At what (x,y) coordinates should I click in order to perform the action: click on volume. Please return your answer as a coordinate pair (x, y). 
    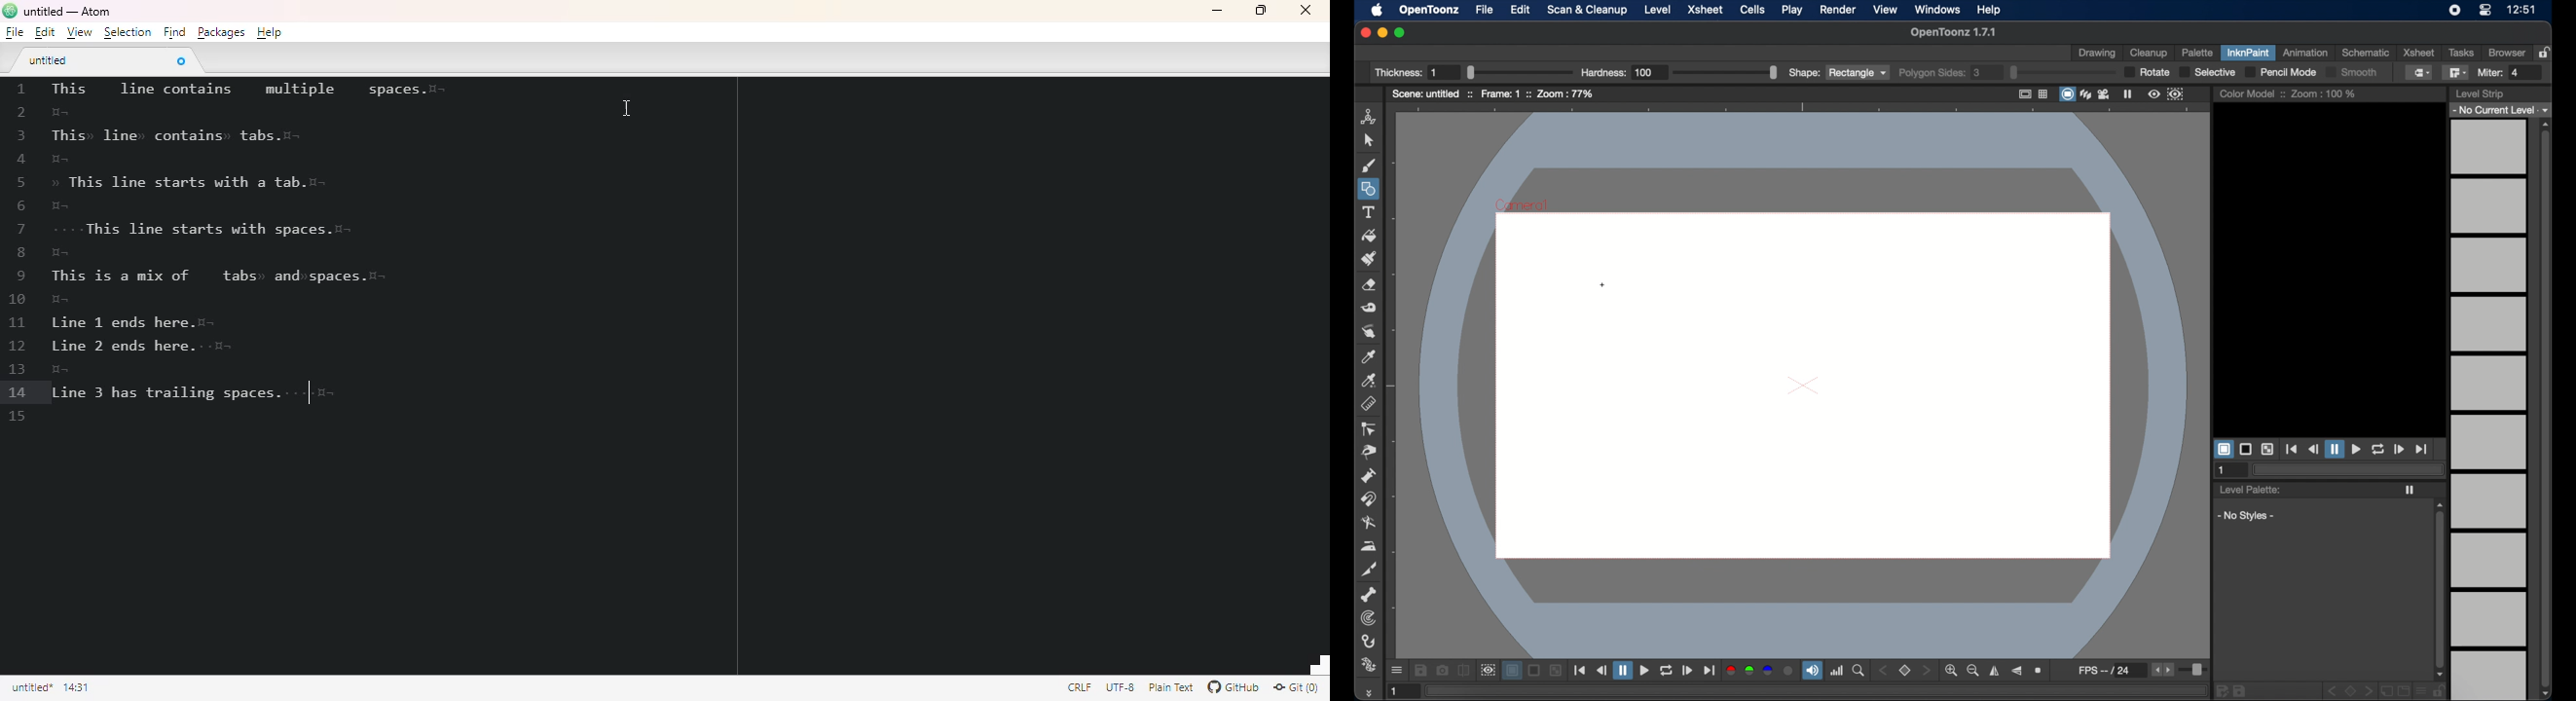
    Looking at the image, I should click on (1812, 670).